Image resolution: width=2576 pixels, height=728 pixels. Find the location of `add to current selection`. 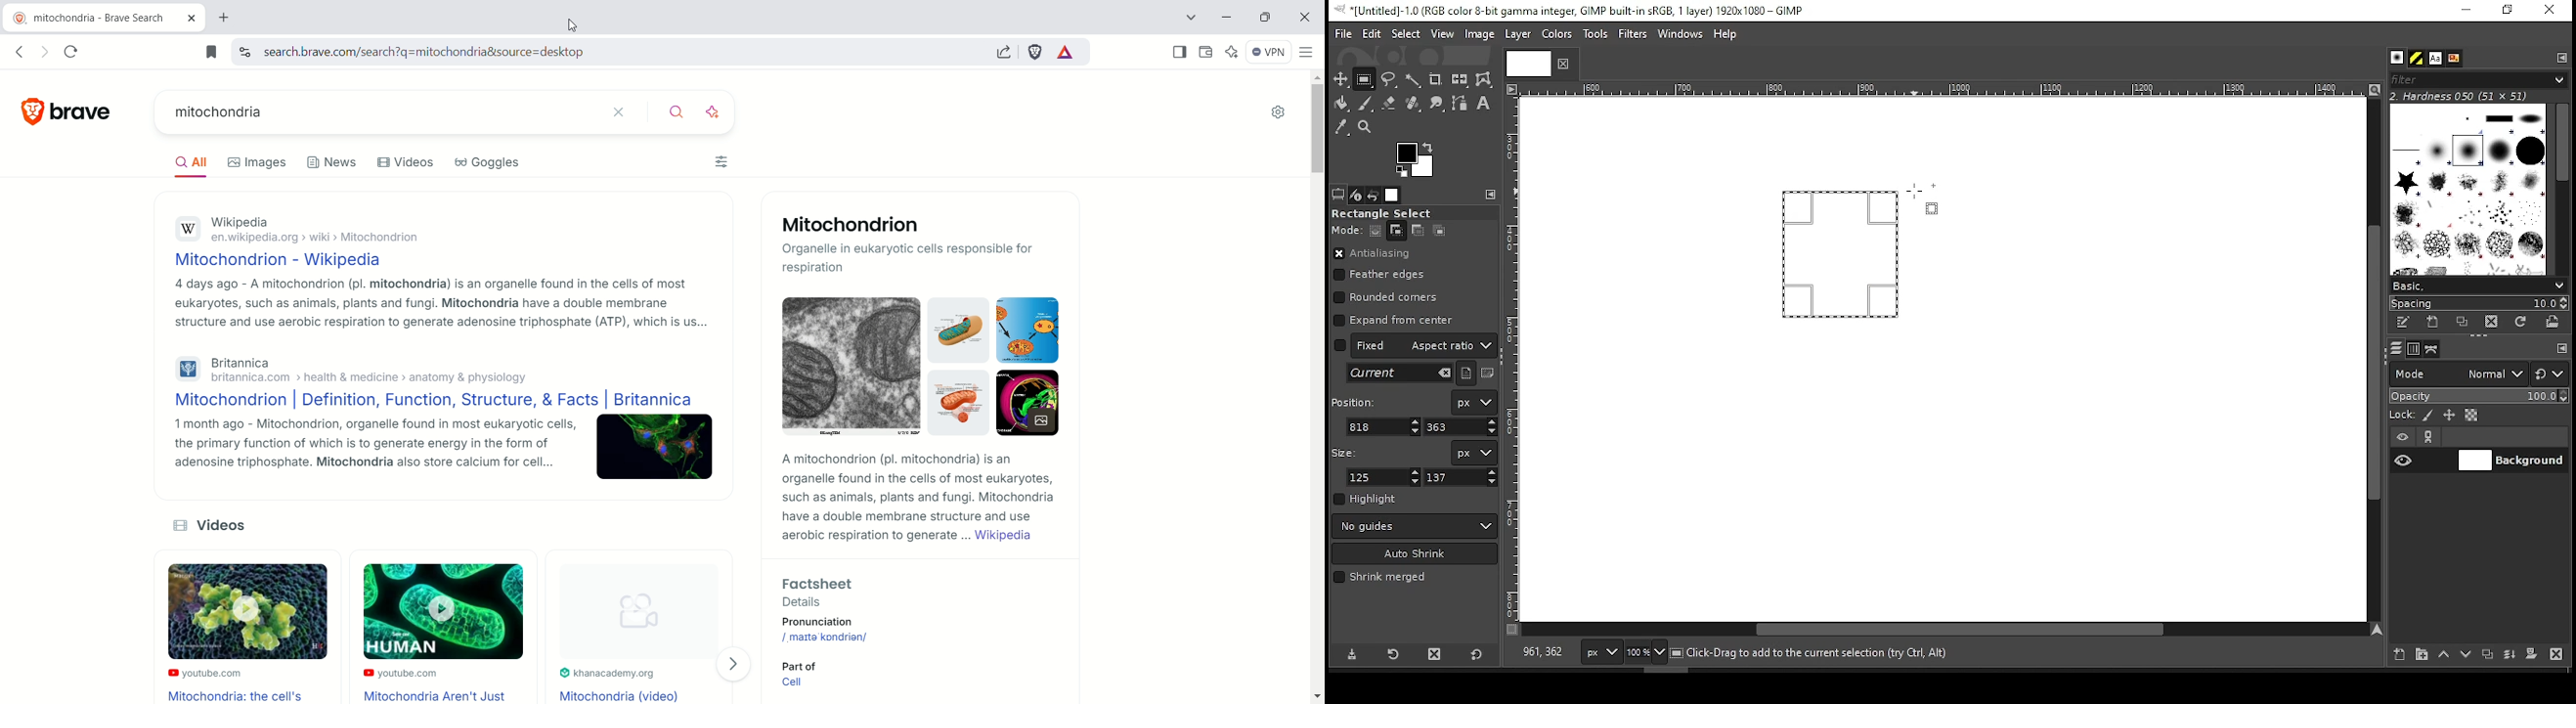

add to current selection is located at coordinates (1397, 231).